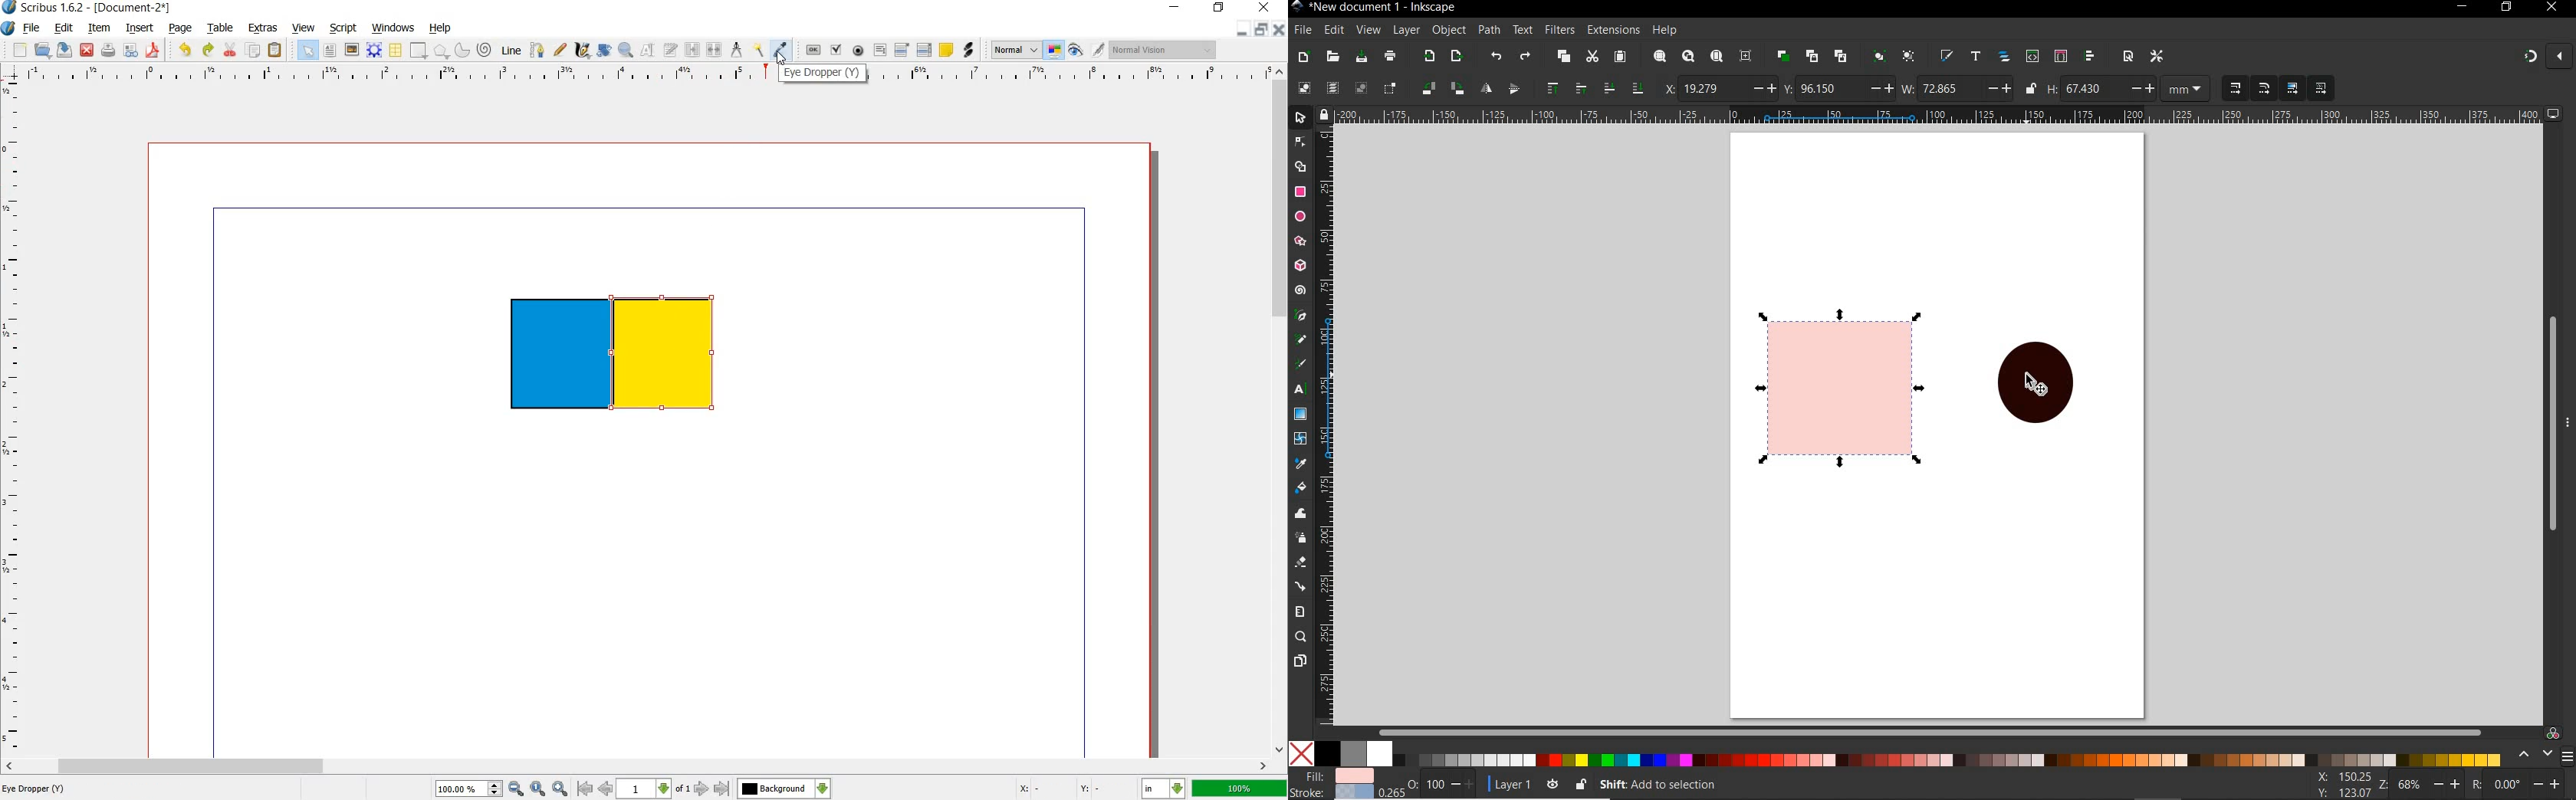 Image resolution: width=2576 pixels, height=812 pixels. What do you see at coordinates (2568, 421) in the screenshot?
I see `hide` at bounding box center [2568, 421].